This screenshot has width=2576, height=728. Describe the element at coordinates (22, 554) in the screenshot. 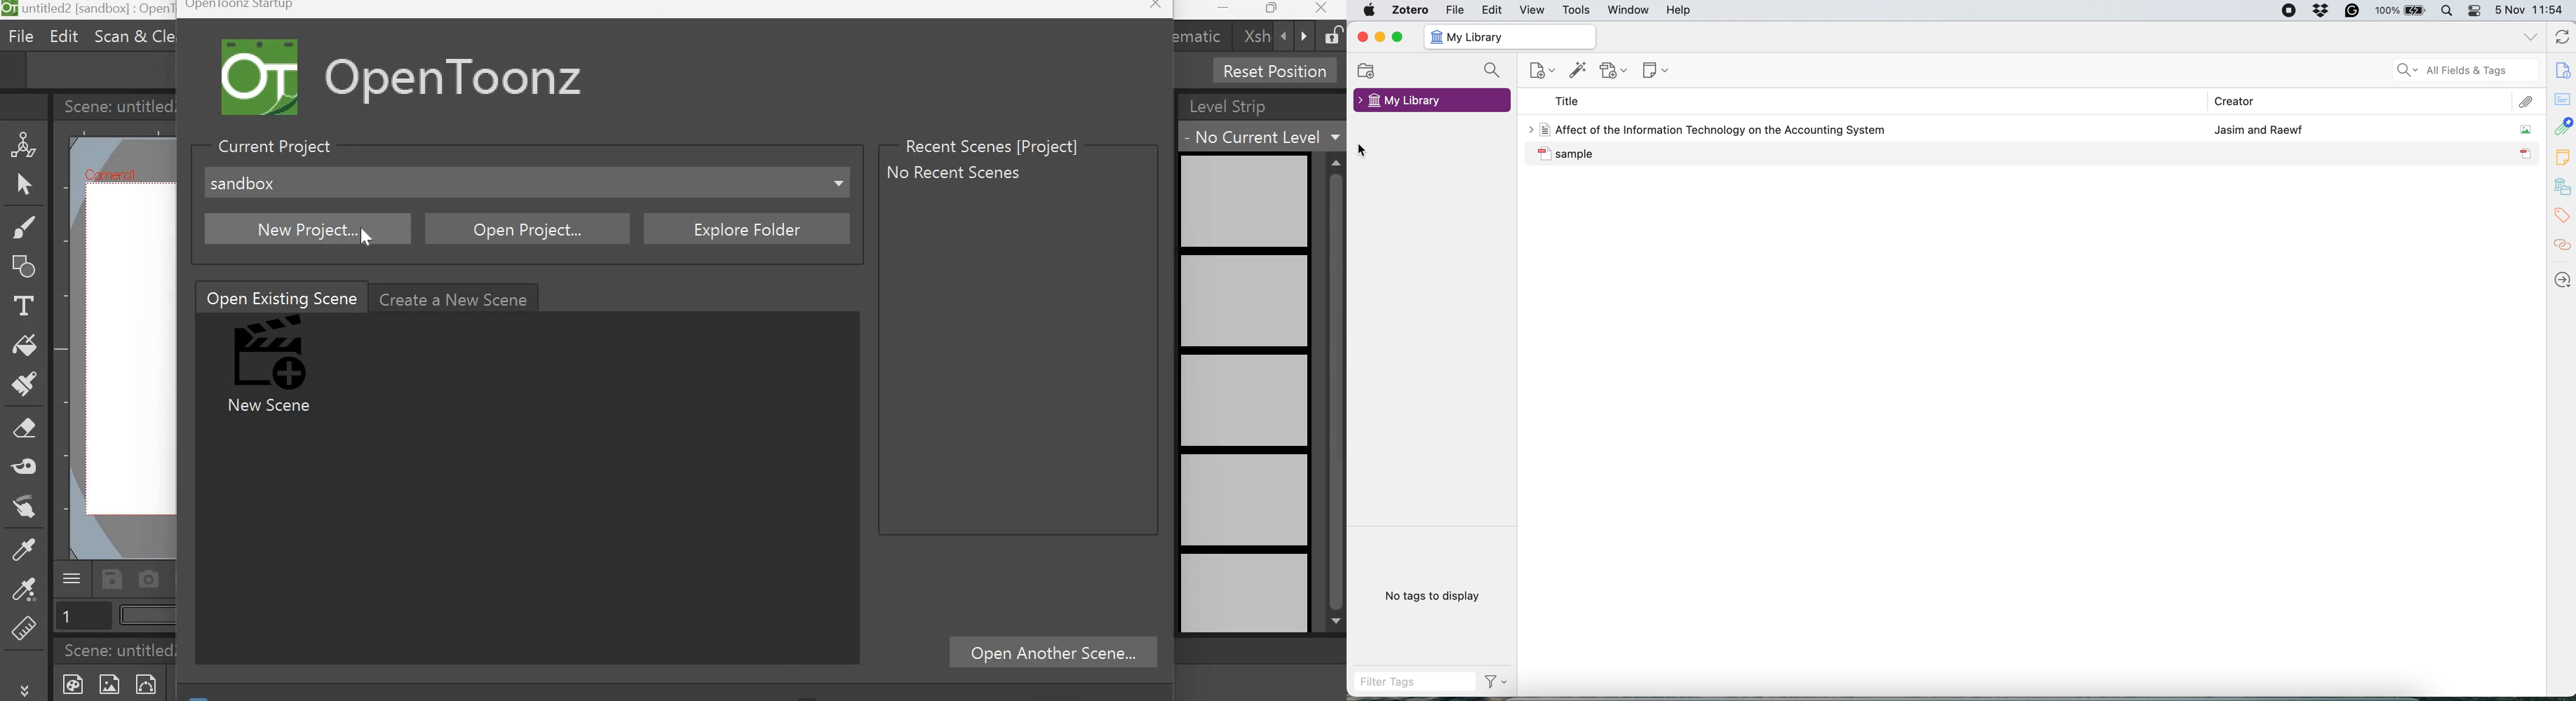

I see `Style Picker tool` at that location.